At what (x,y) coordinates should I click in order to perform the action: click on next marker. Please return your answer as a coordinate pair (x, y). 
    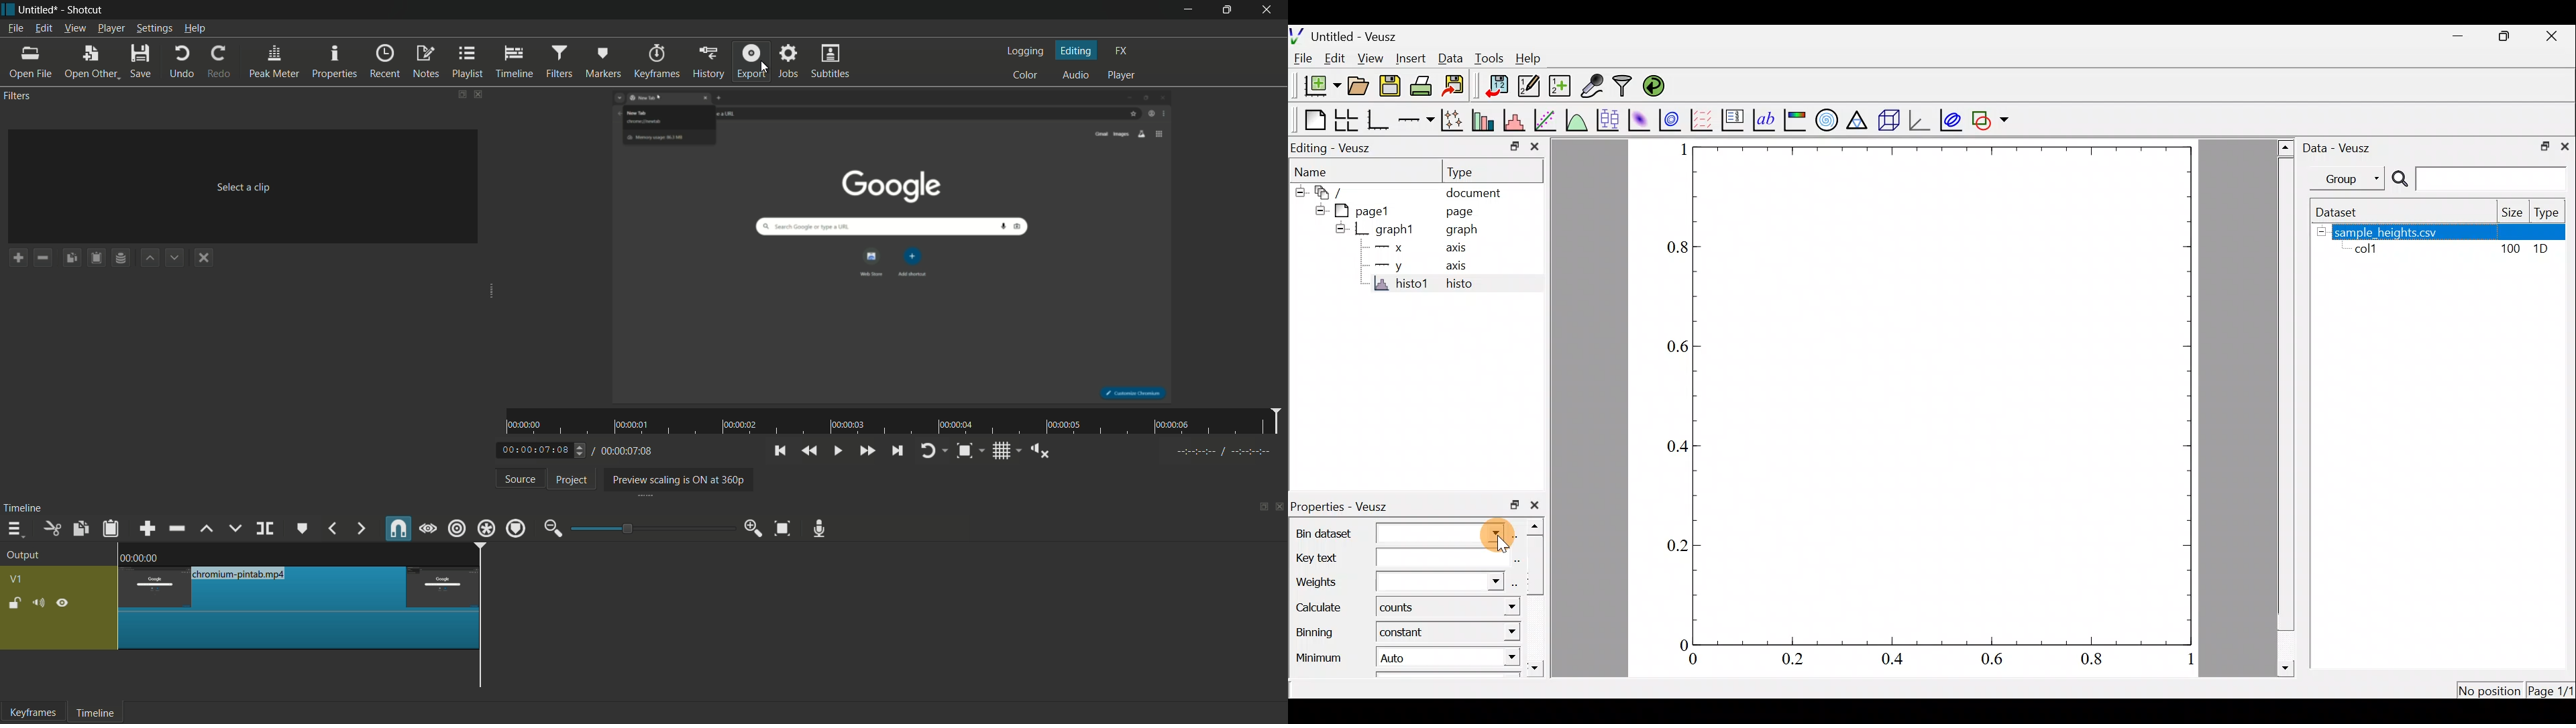
    Looking at the image, I should click on (362, 530).